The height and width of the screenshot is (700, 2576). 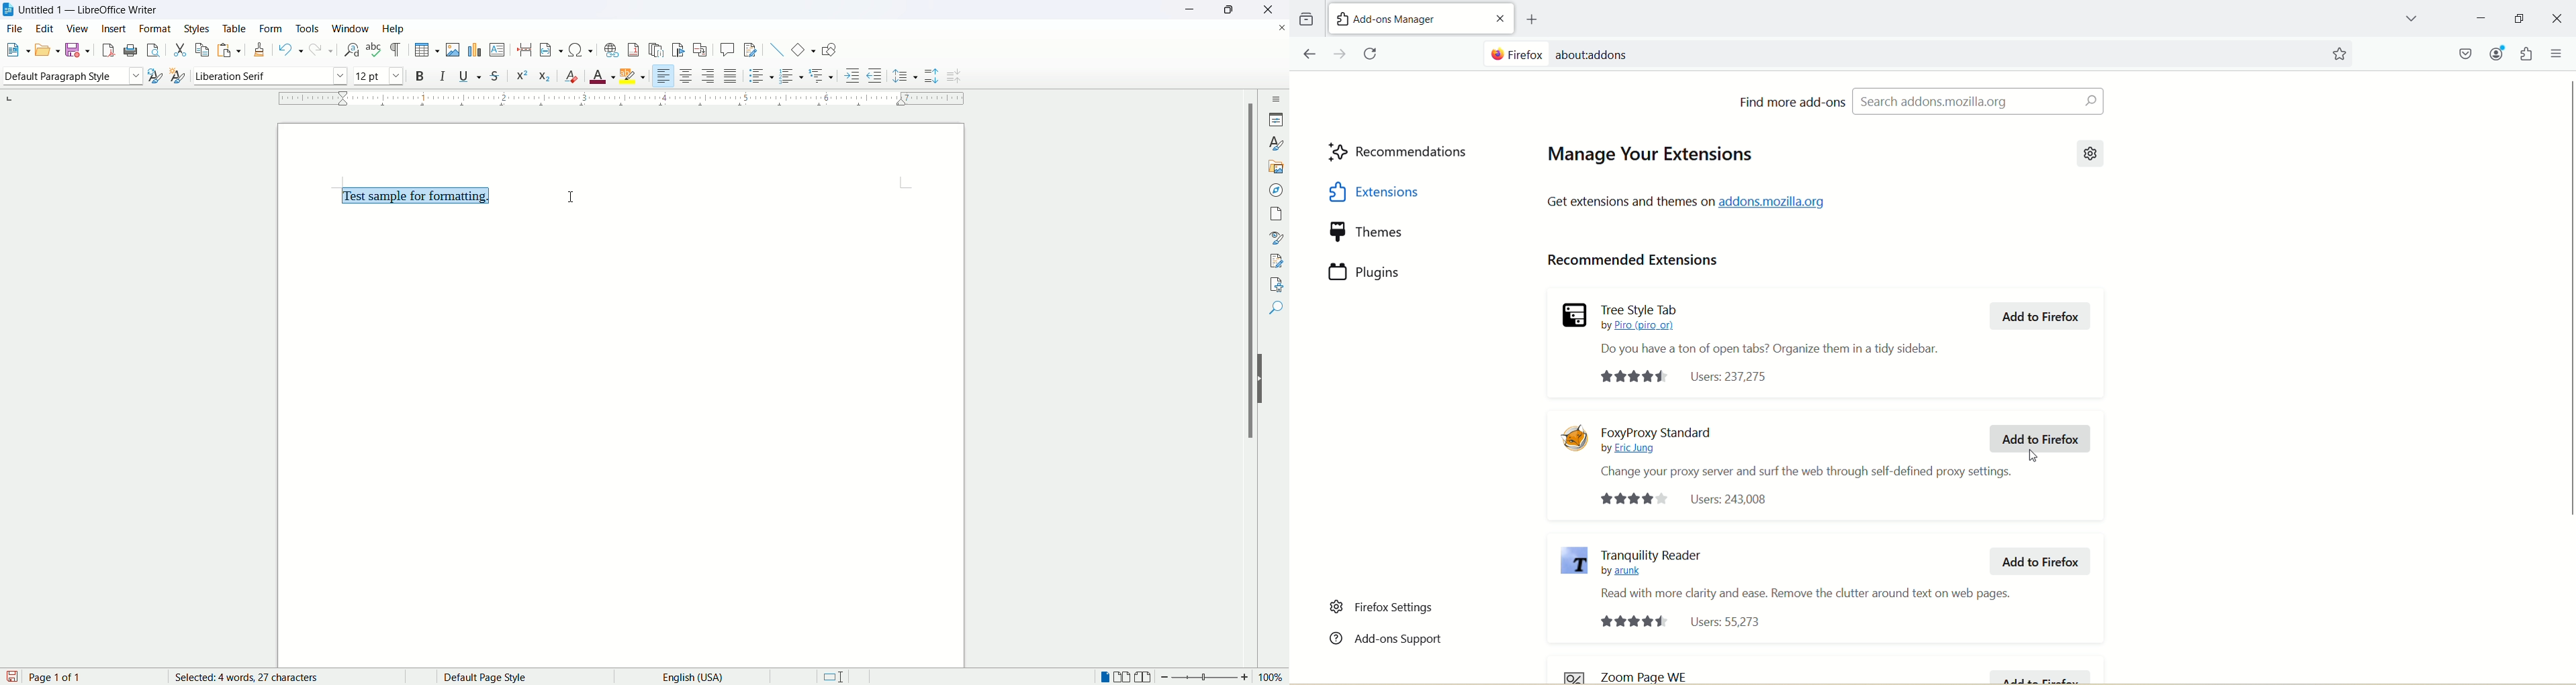 What do you see at coordinates (1808, 473) in the screenshot?
I see `Change your proxy server and surf the web through self-defined proxy settings.` at bounding box center [1808, 473].